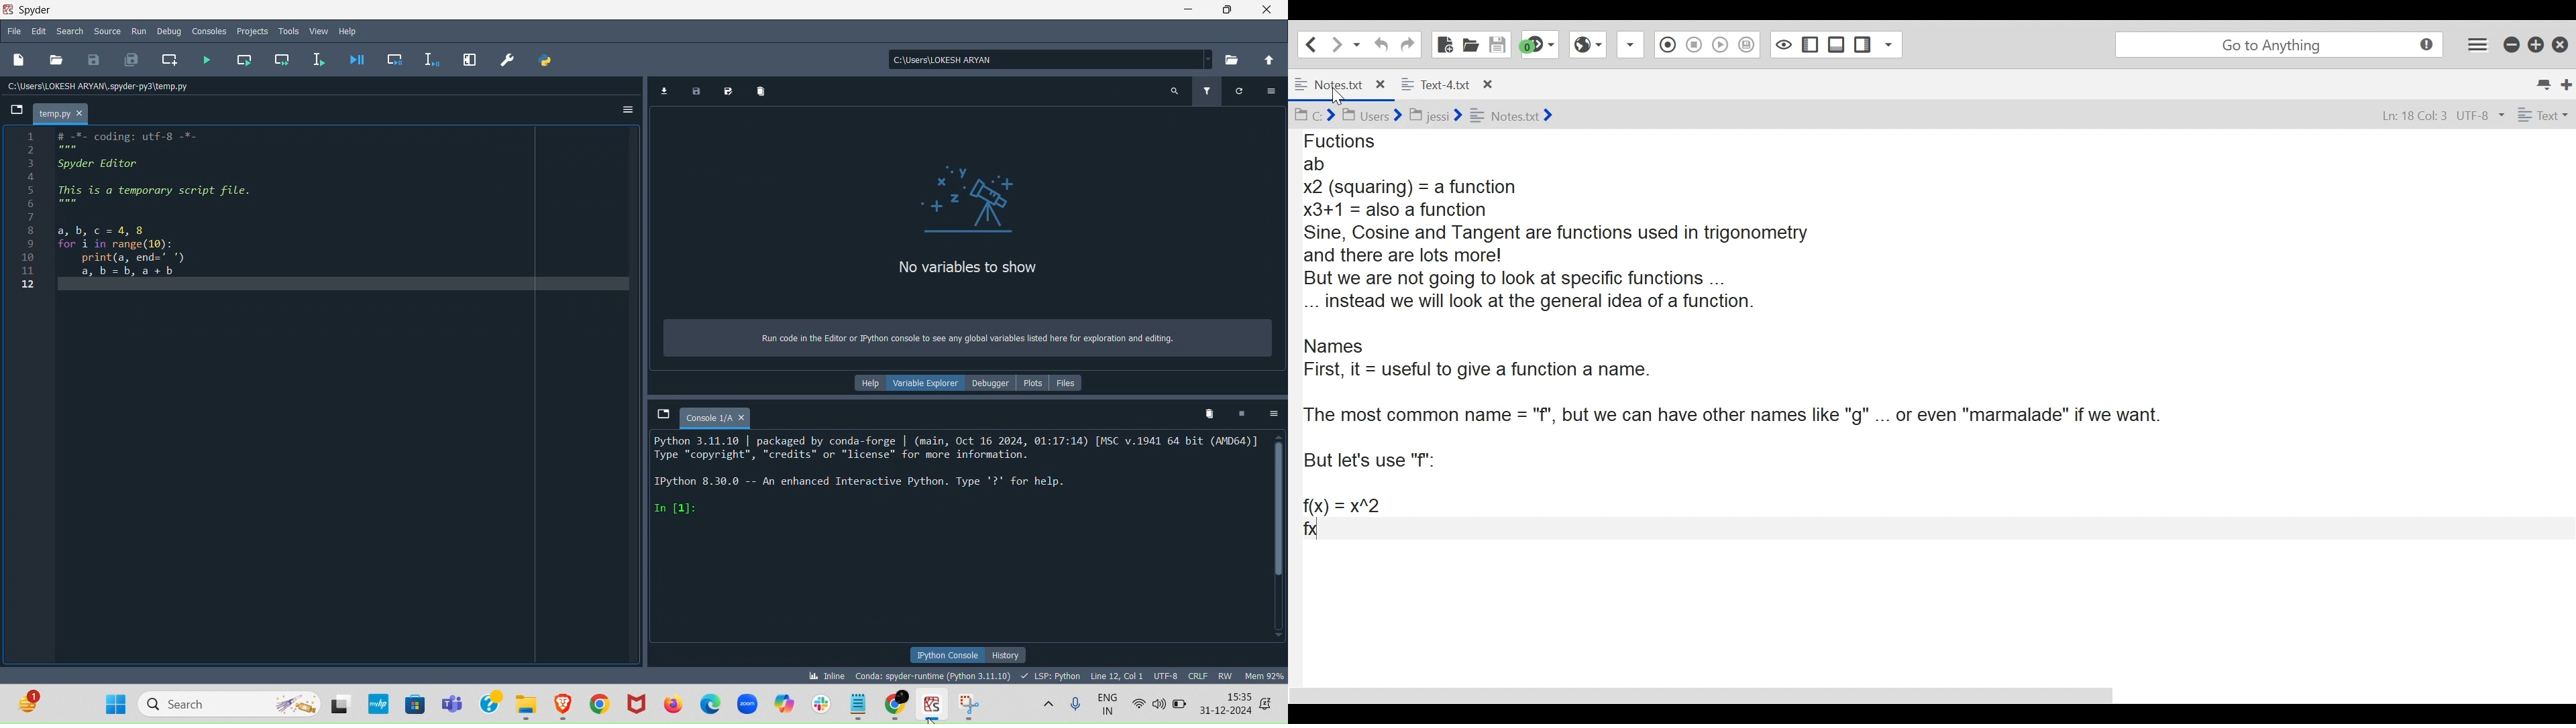 This screenshot has height=728, width=2576. I want to click on Variable explorer, so click(921, 381).